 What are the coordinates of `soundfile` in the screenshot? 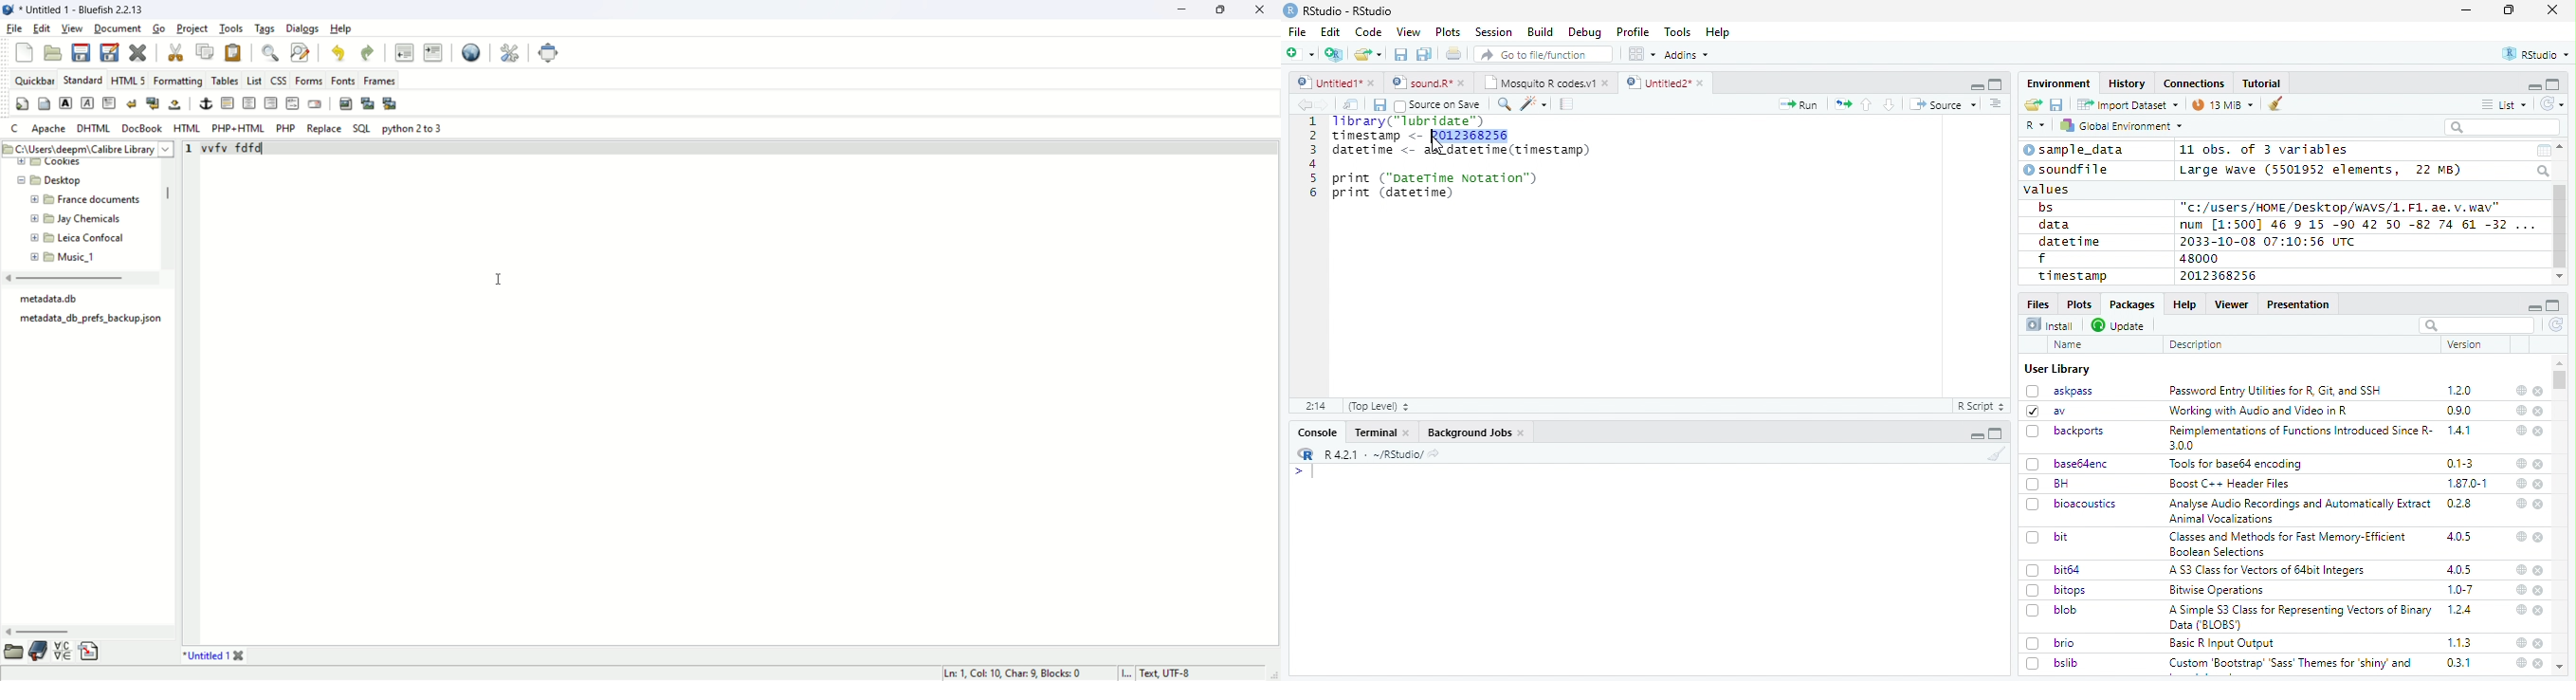 It's located at (2067, 170).